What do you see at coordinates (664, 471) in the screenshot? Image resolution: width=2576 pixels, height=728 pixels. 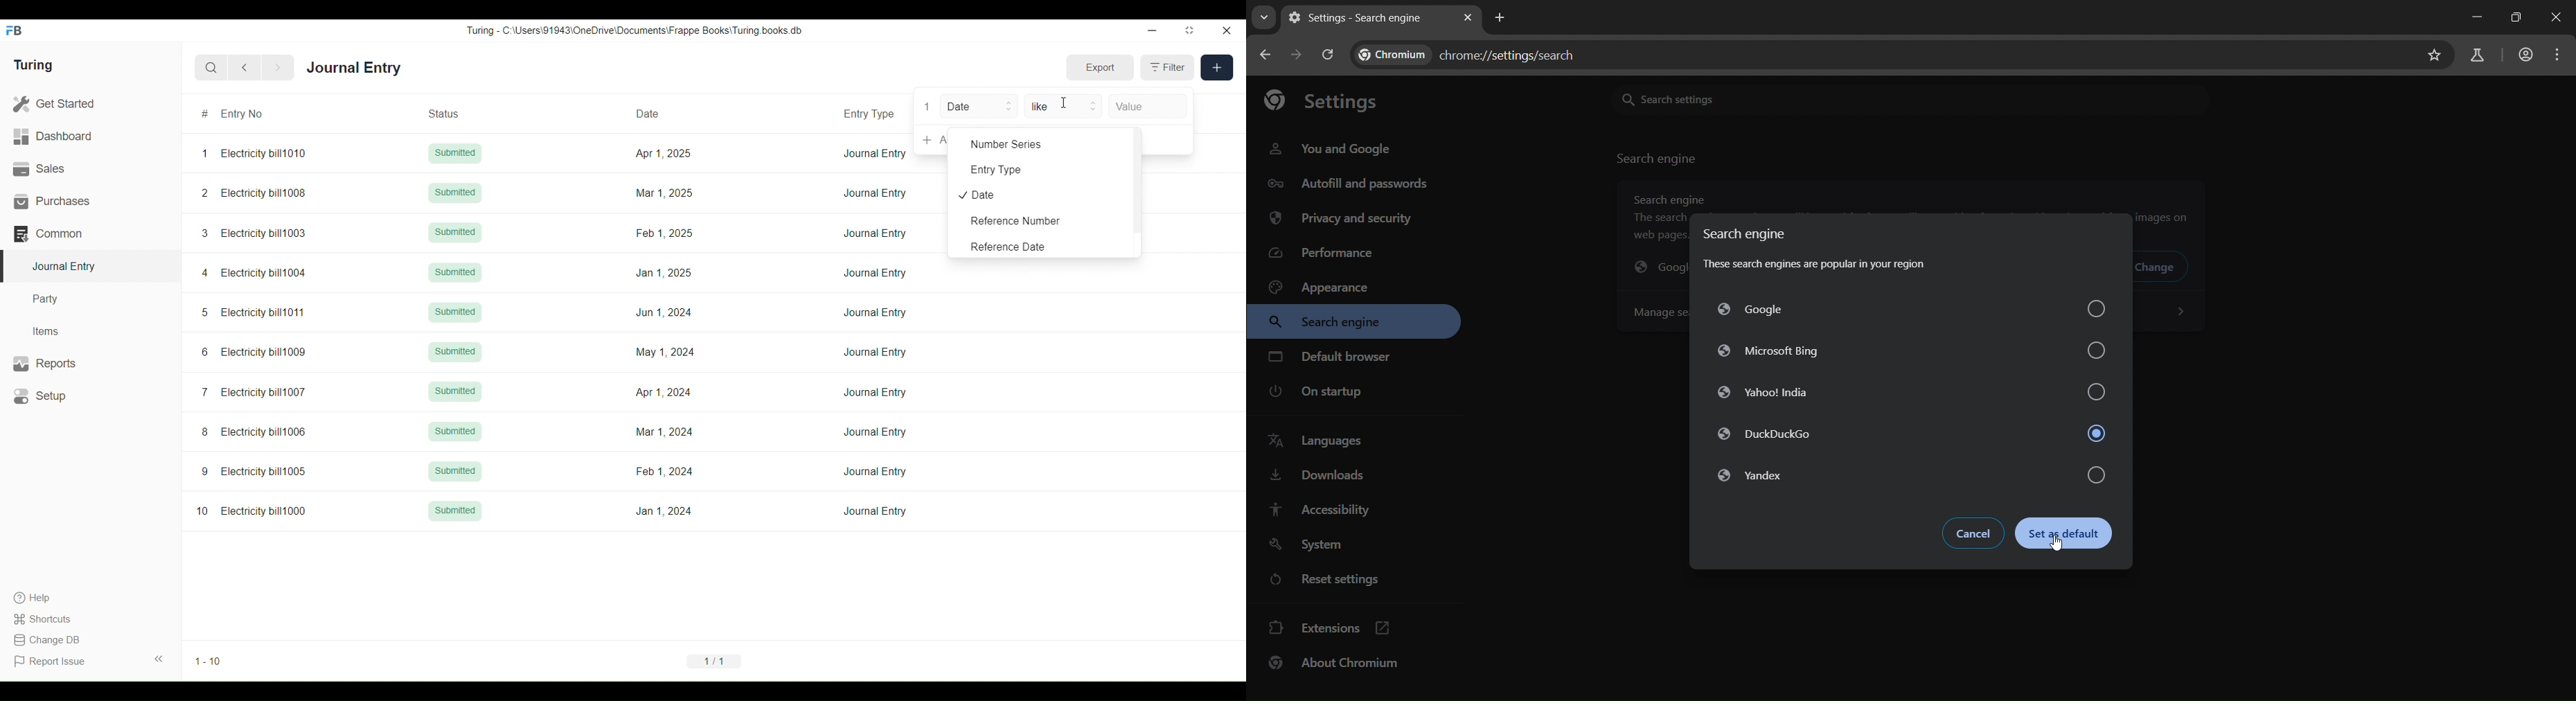 I see `Feb 1,2024` at bounding box center [664, 471].